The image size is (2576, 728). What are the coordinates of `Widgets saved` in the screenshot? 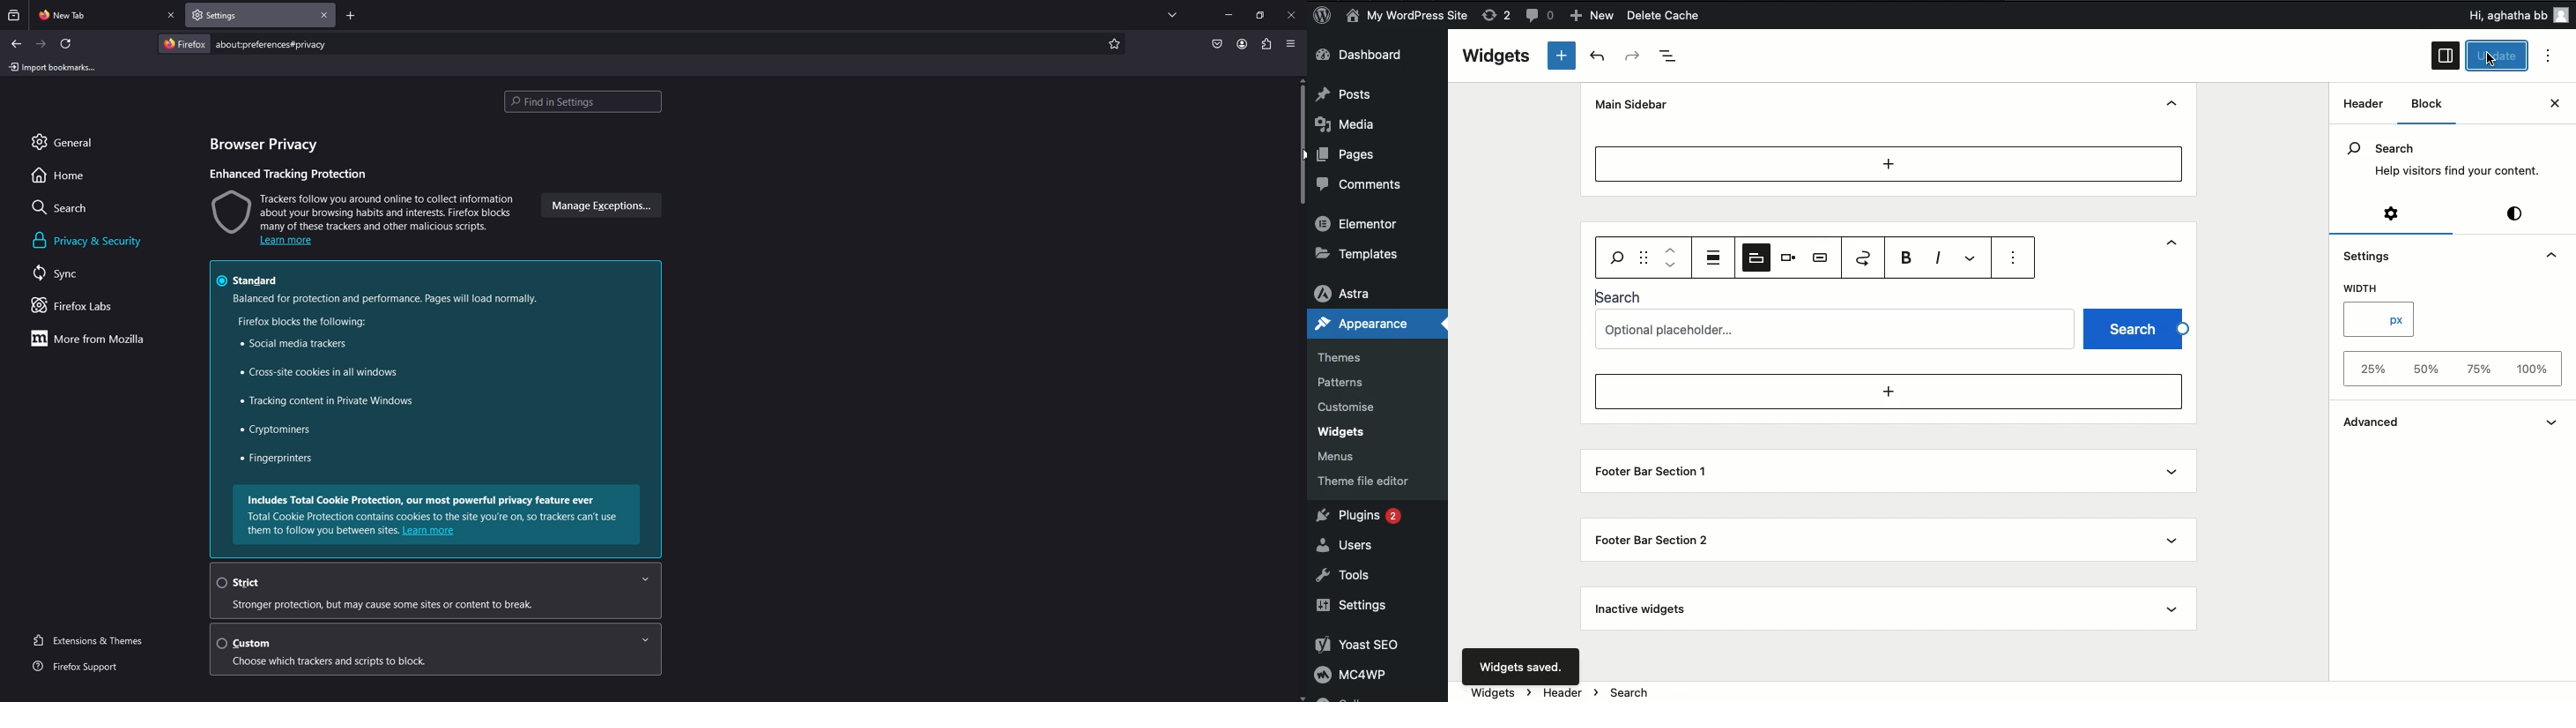 It's located at (1520, 666).